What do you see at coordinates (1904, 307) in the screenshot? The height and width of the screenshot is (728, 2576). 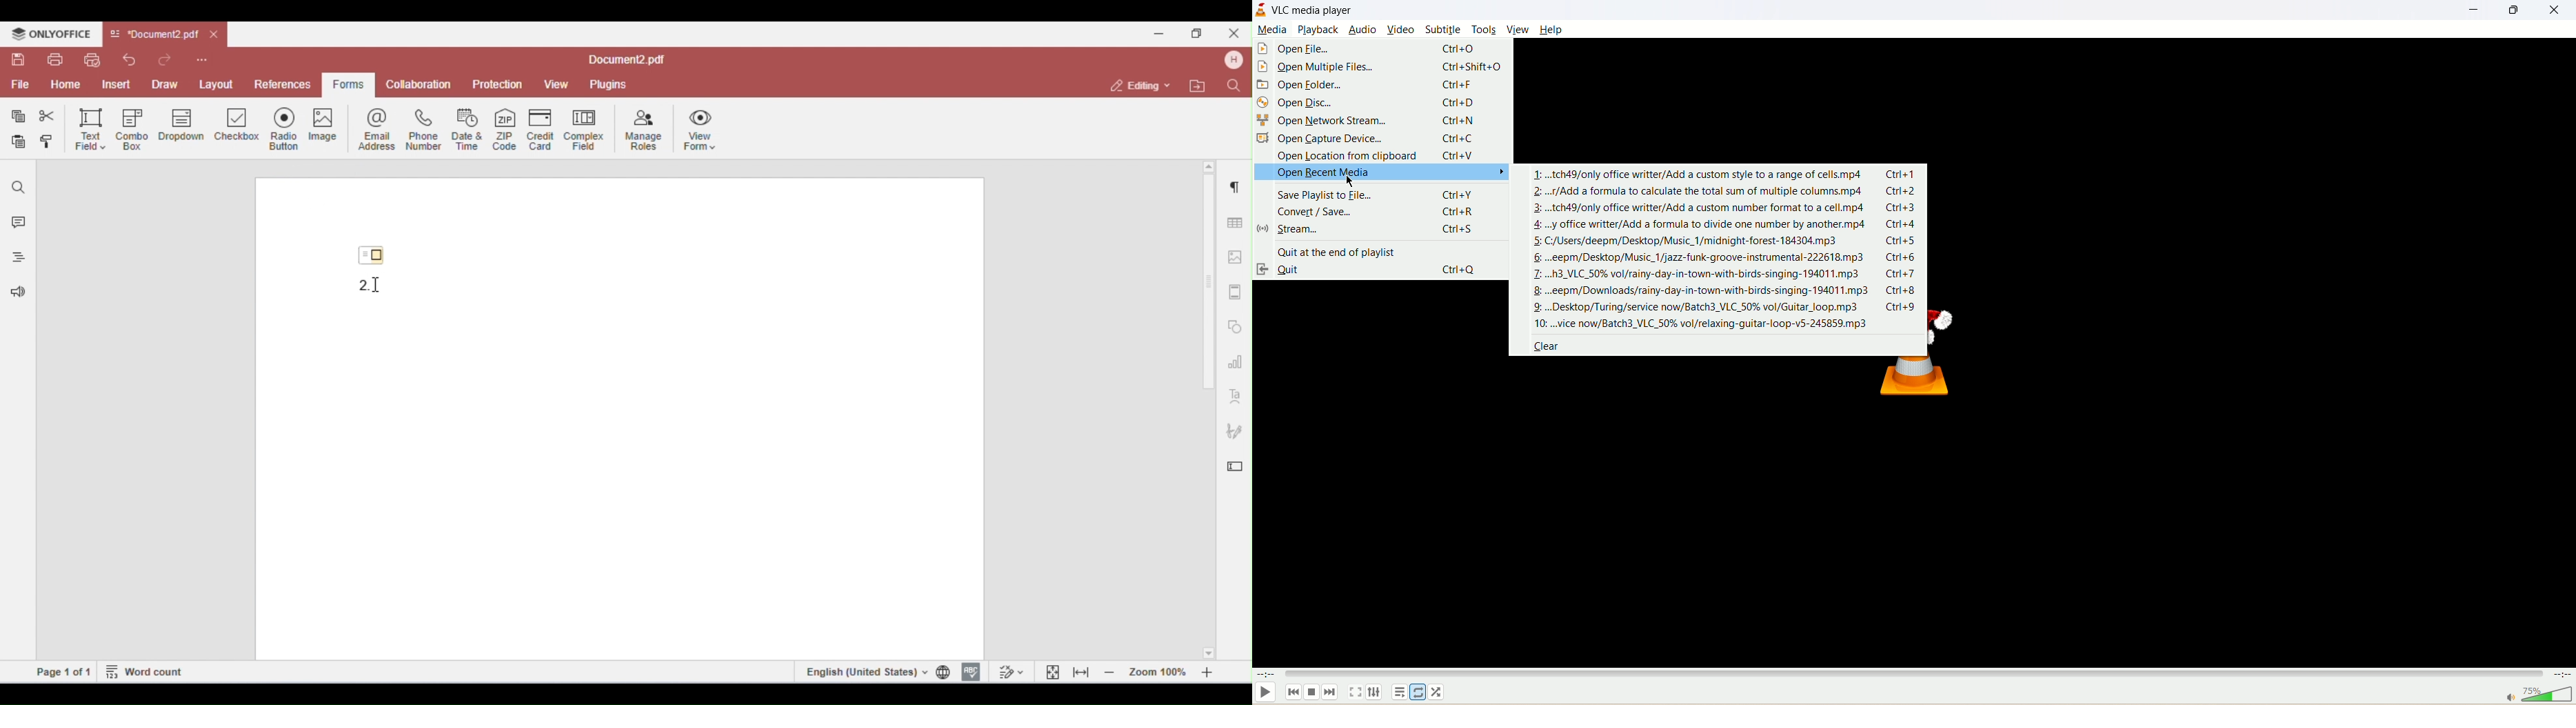 I see `ctrl+9` at bounding box center [1904, 307].